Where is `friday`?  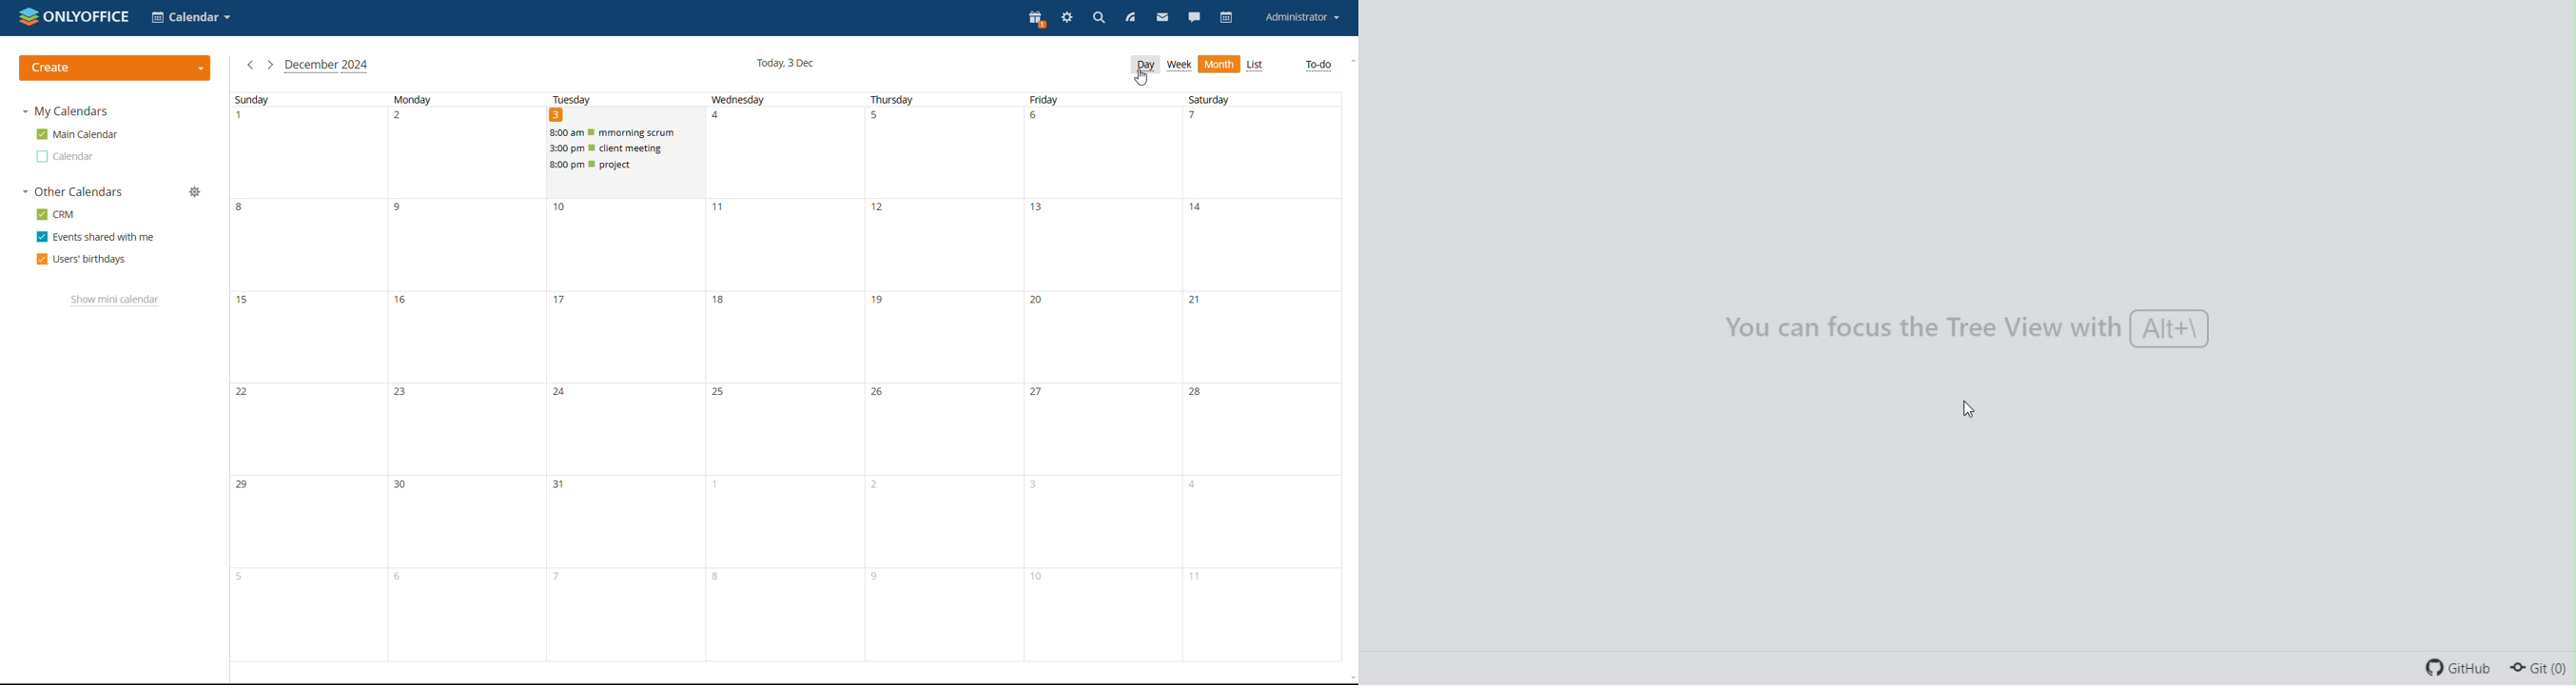 friday is located at coordinates (1102, 376).